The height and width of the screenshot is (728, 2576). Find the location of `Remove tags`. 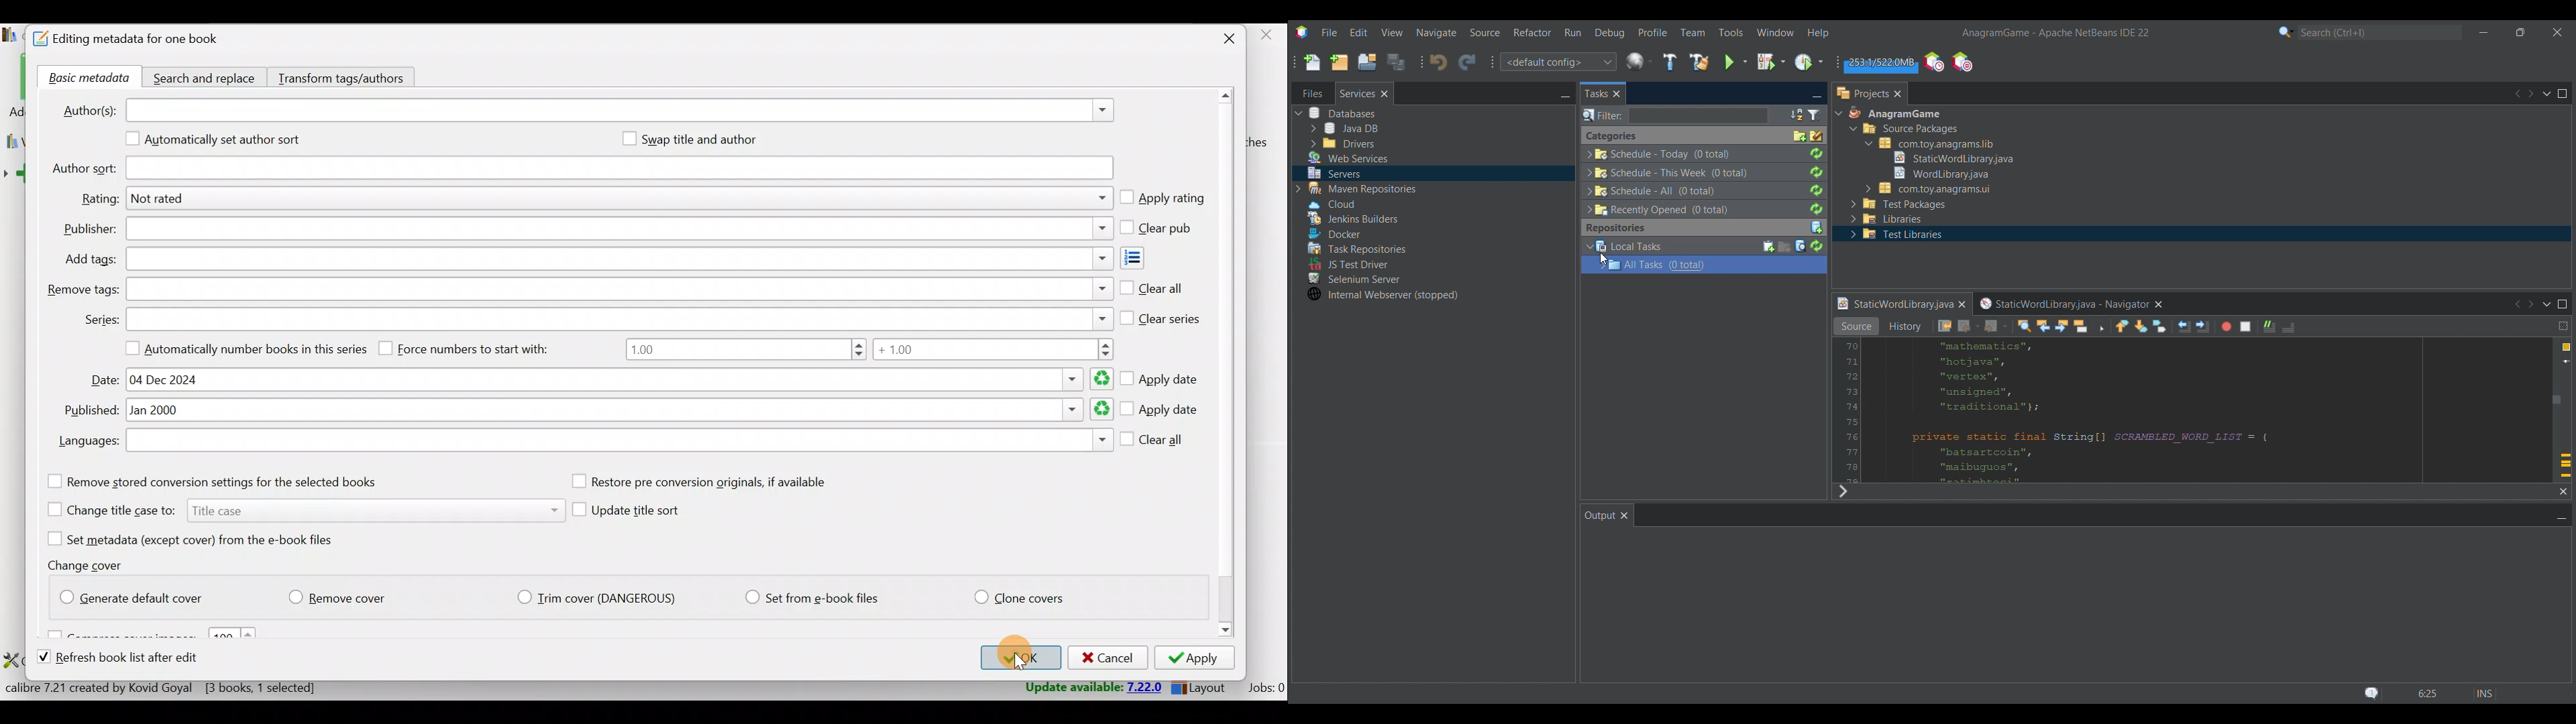

Remove tags is located at coordinates (618, 289).